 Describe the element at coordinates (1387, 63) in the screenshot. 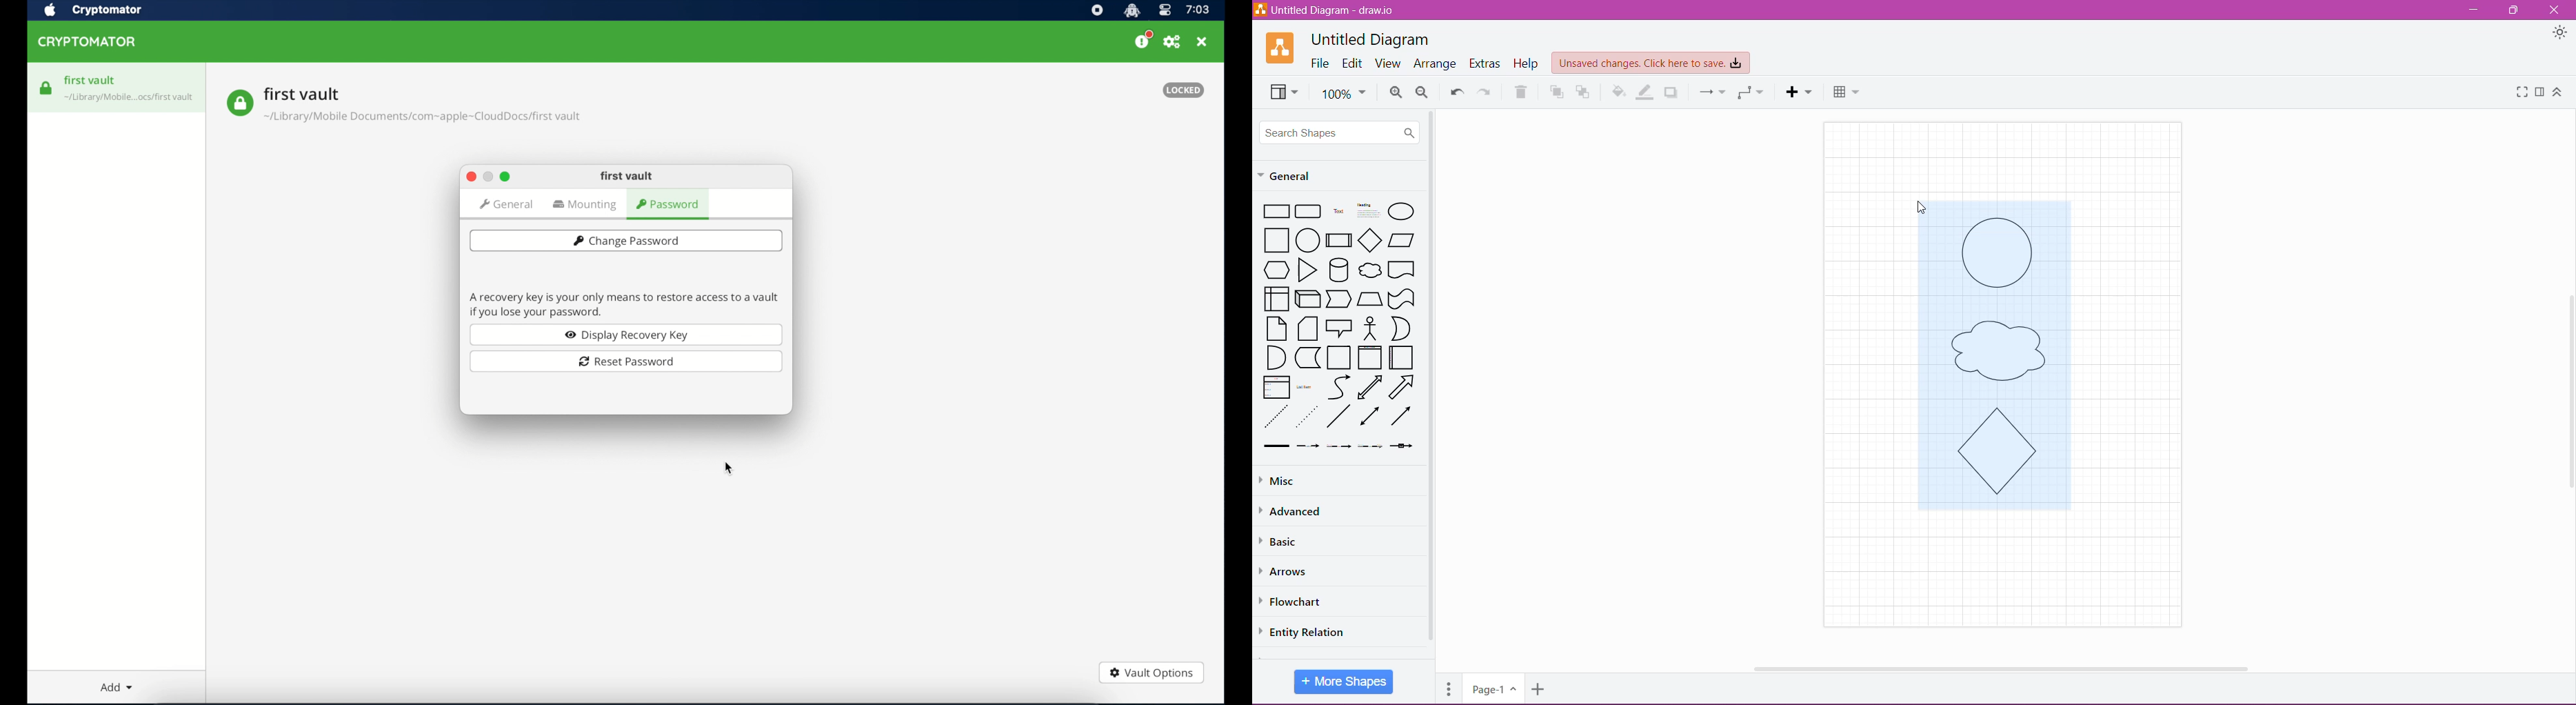

I see `View` at that location.